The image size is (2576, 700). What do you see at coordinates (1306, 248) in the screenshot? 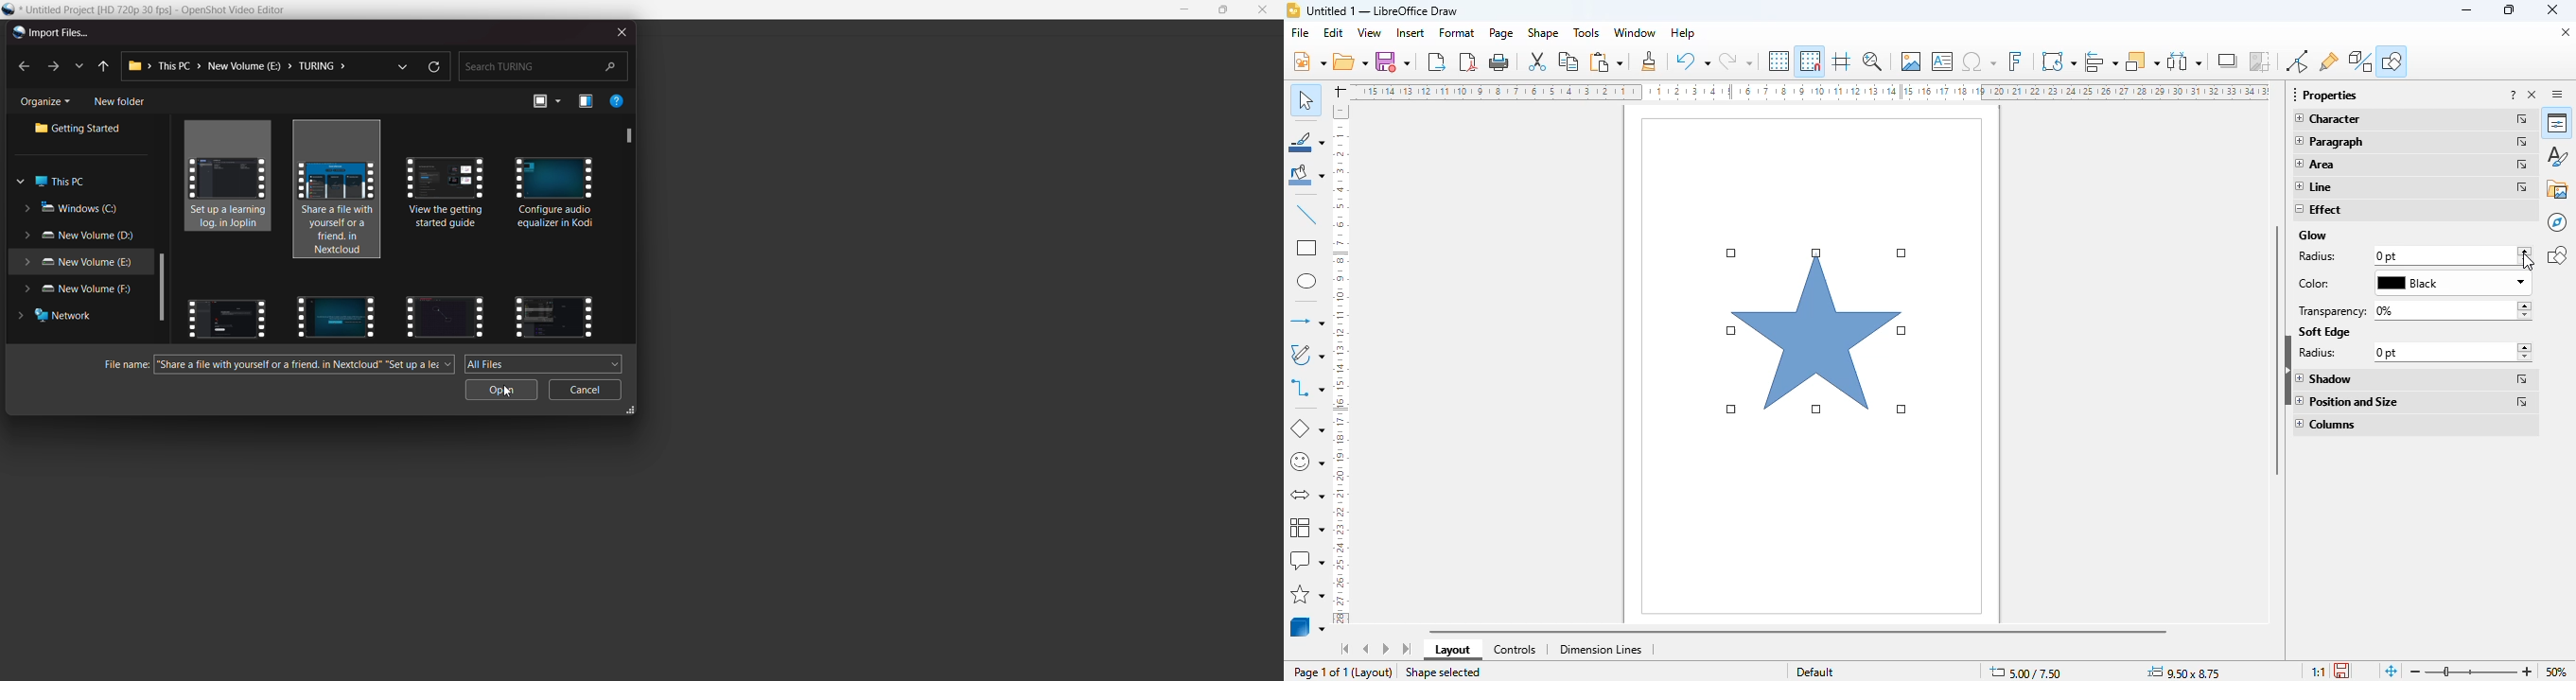
I see `rectangle` at bounding box center [1306, 248].